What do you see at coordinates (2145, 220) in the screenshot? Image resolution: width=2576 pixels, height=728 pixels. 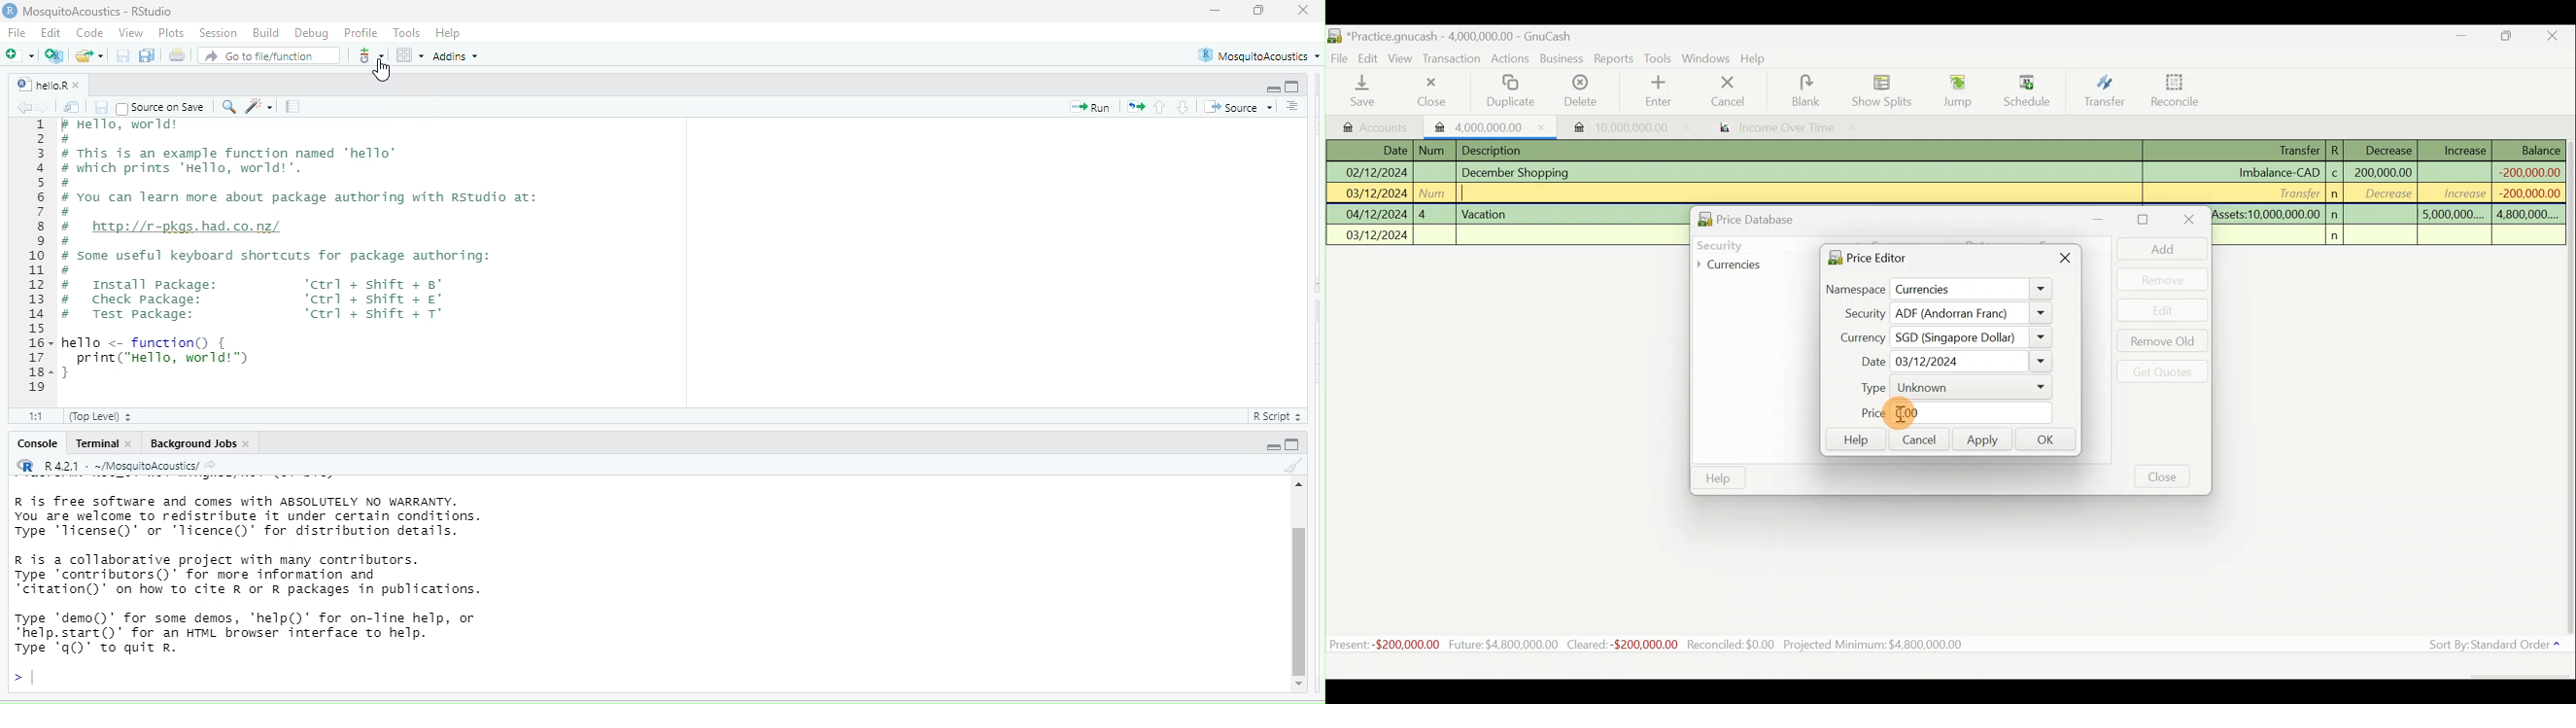 I see `Maximise` at bounding box center [2145, 220].